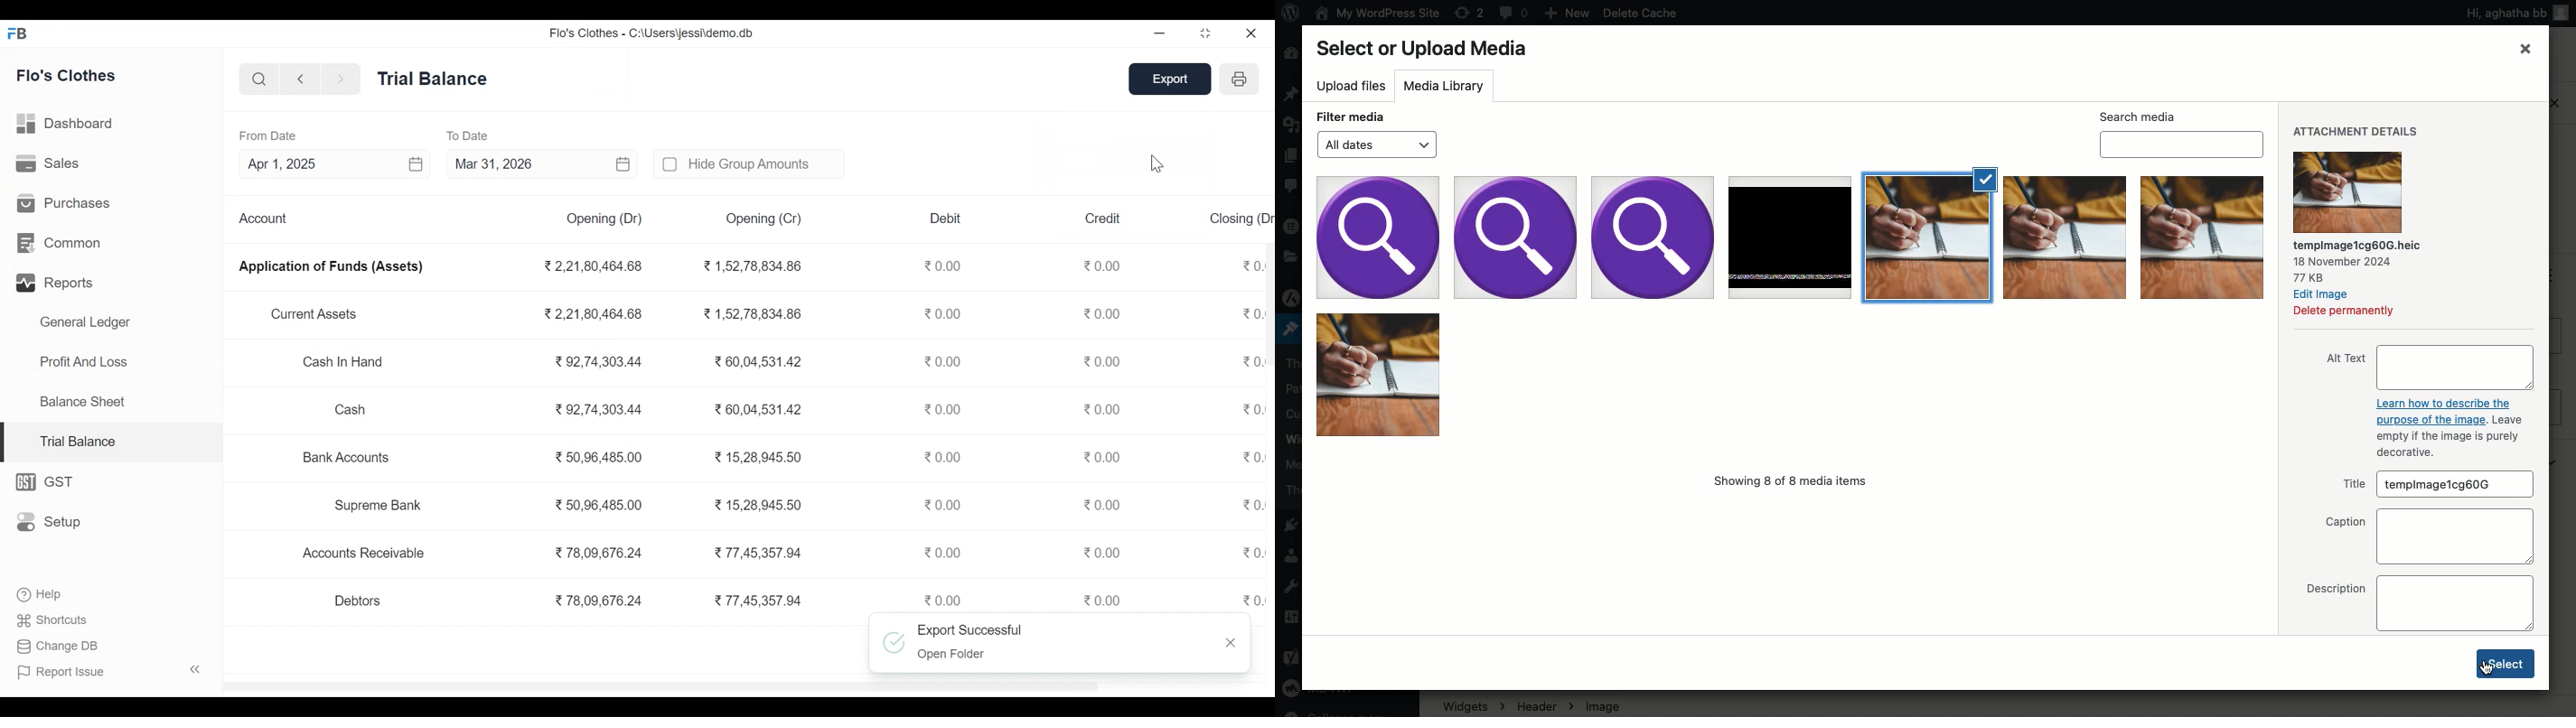 The image size is (2576, 728). Describe the element at coordinates (604, 219) in the screenshot. I see `Opening (Dr)` at that location.